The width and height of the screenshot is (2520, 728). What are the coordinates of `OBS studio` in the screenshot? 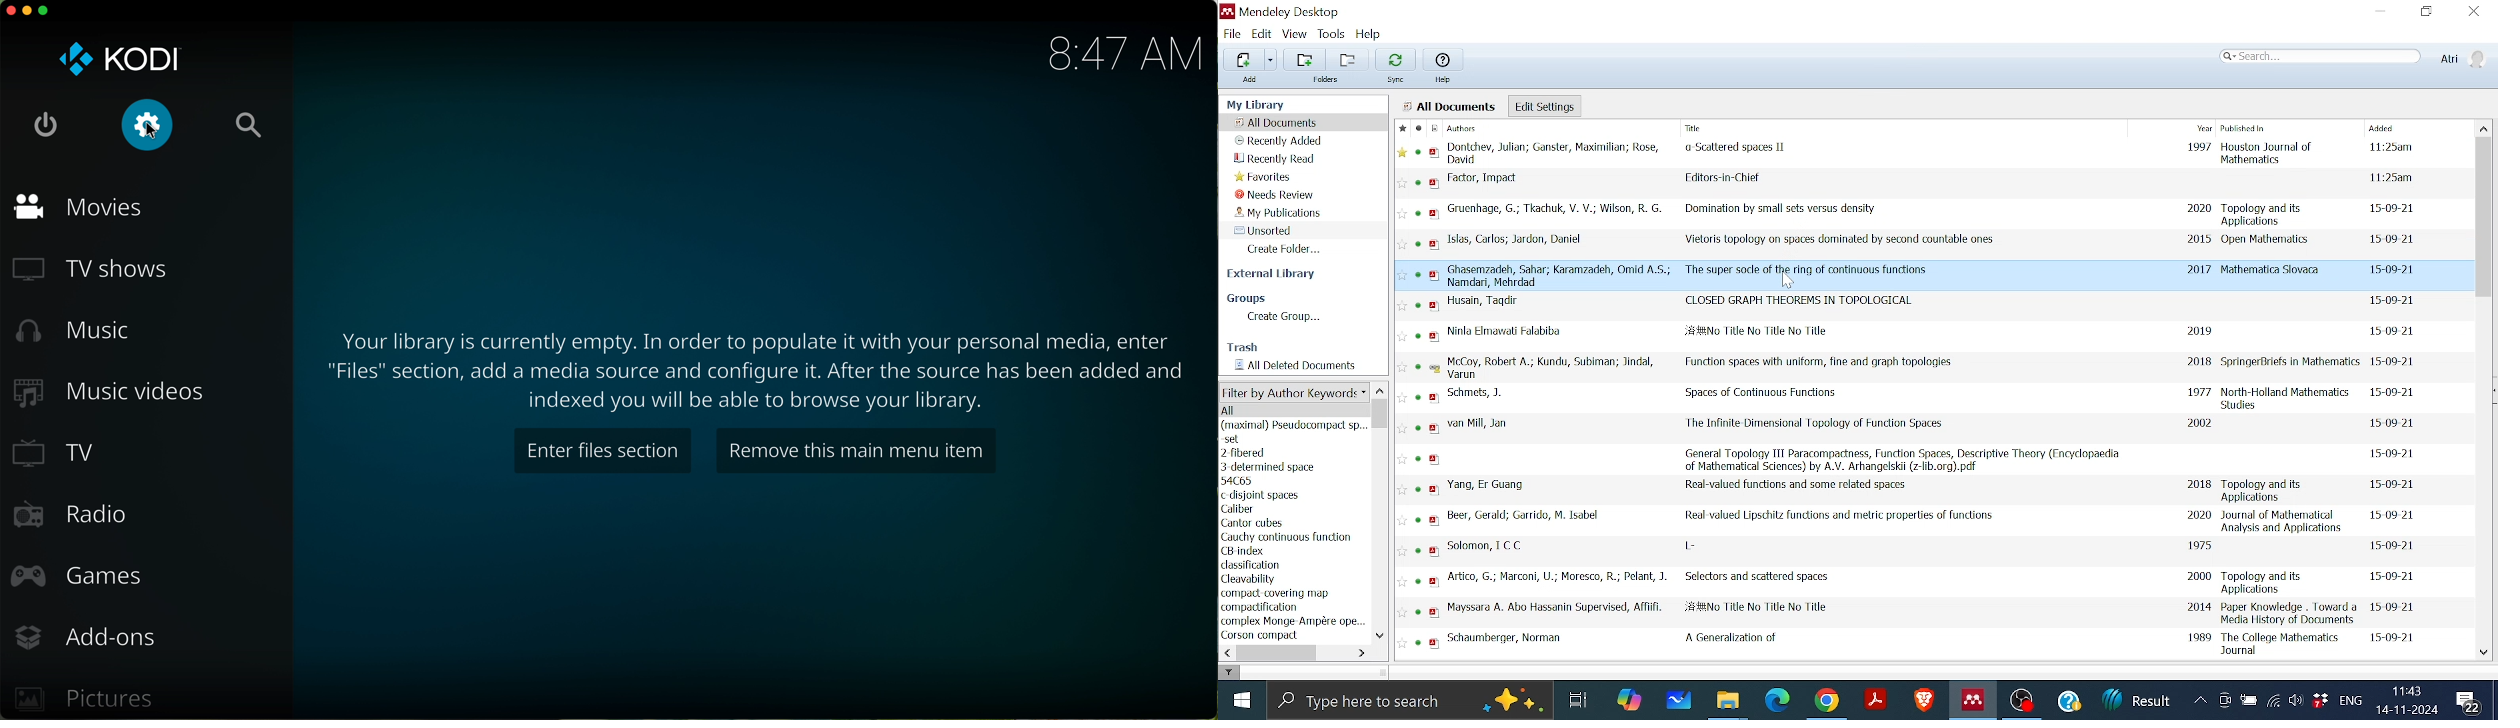 It's located at (2021, 699).